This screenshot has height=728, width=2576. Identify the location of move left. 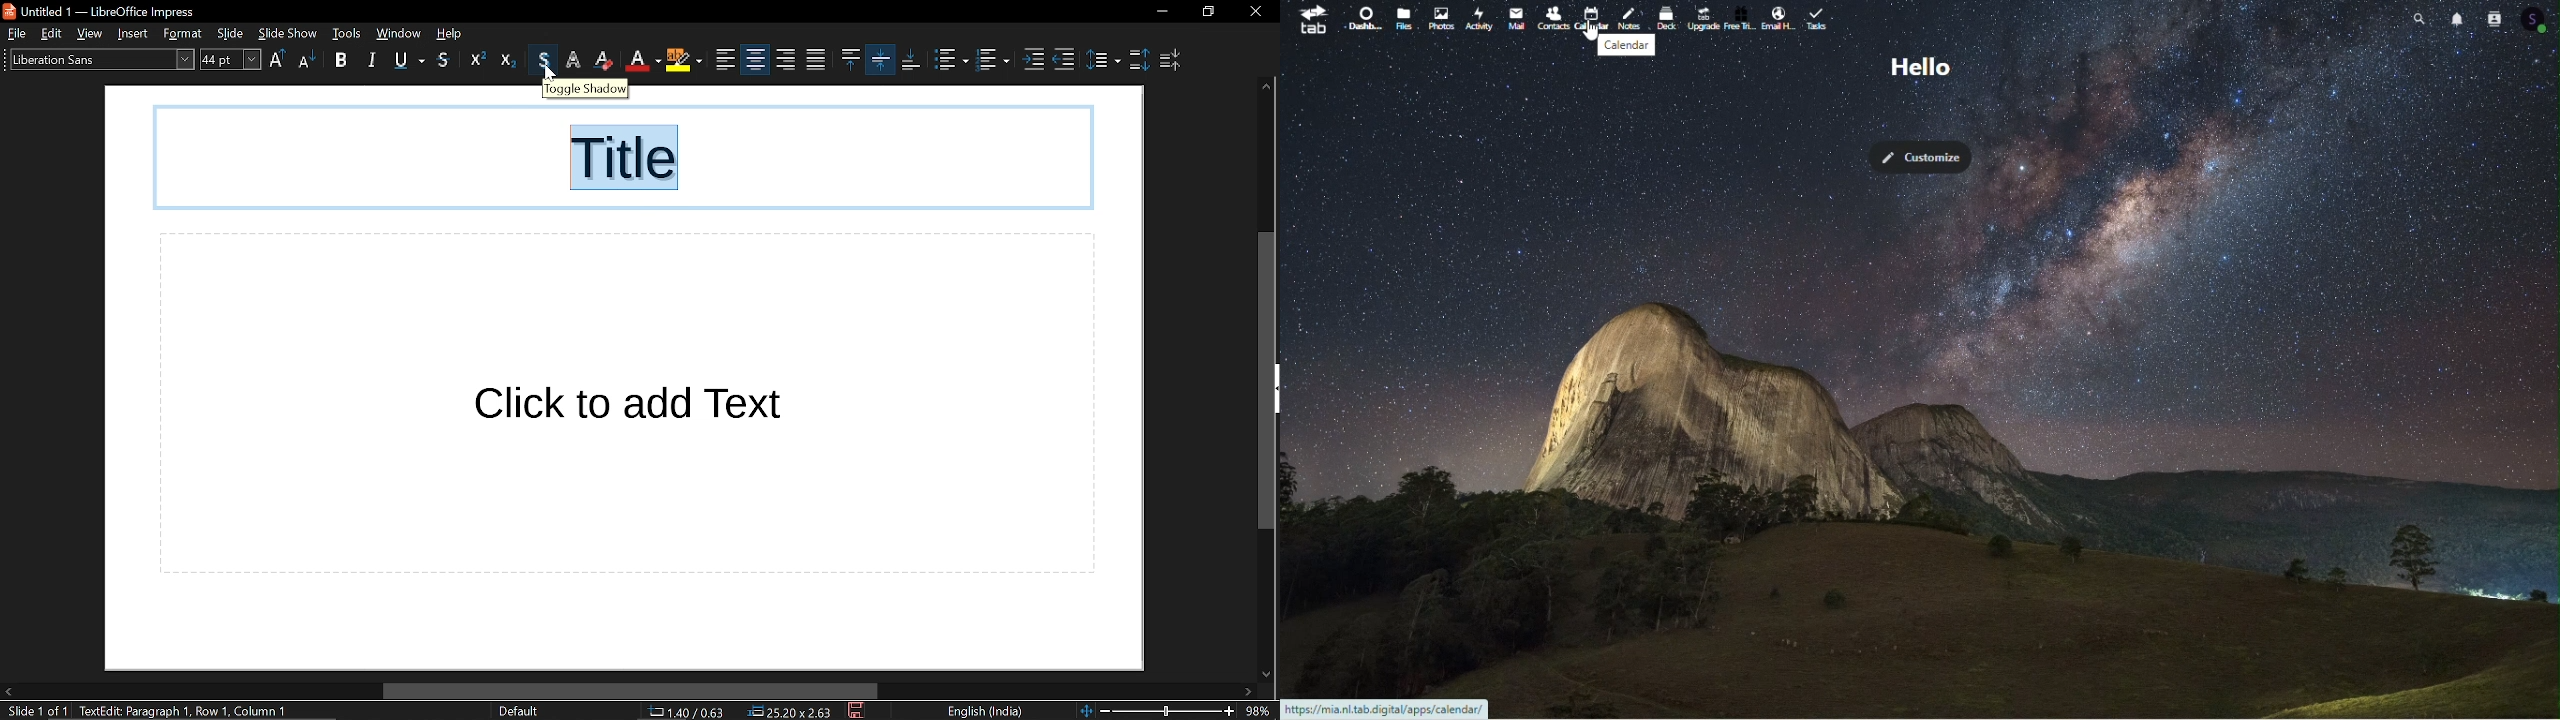
(8, 692).